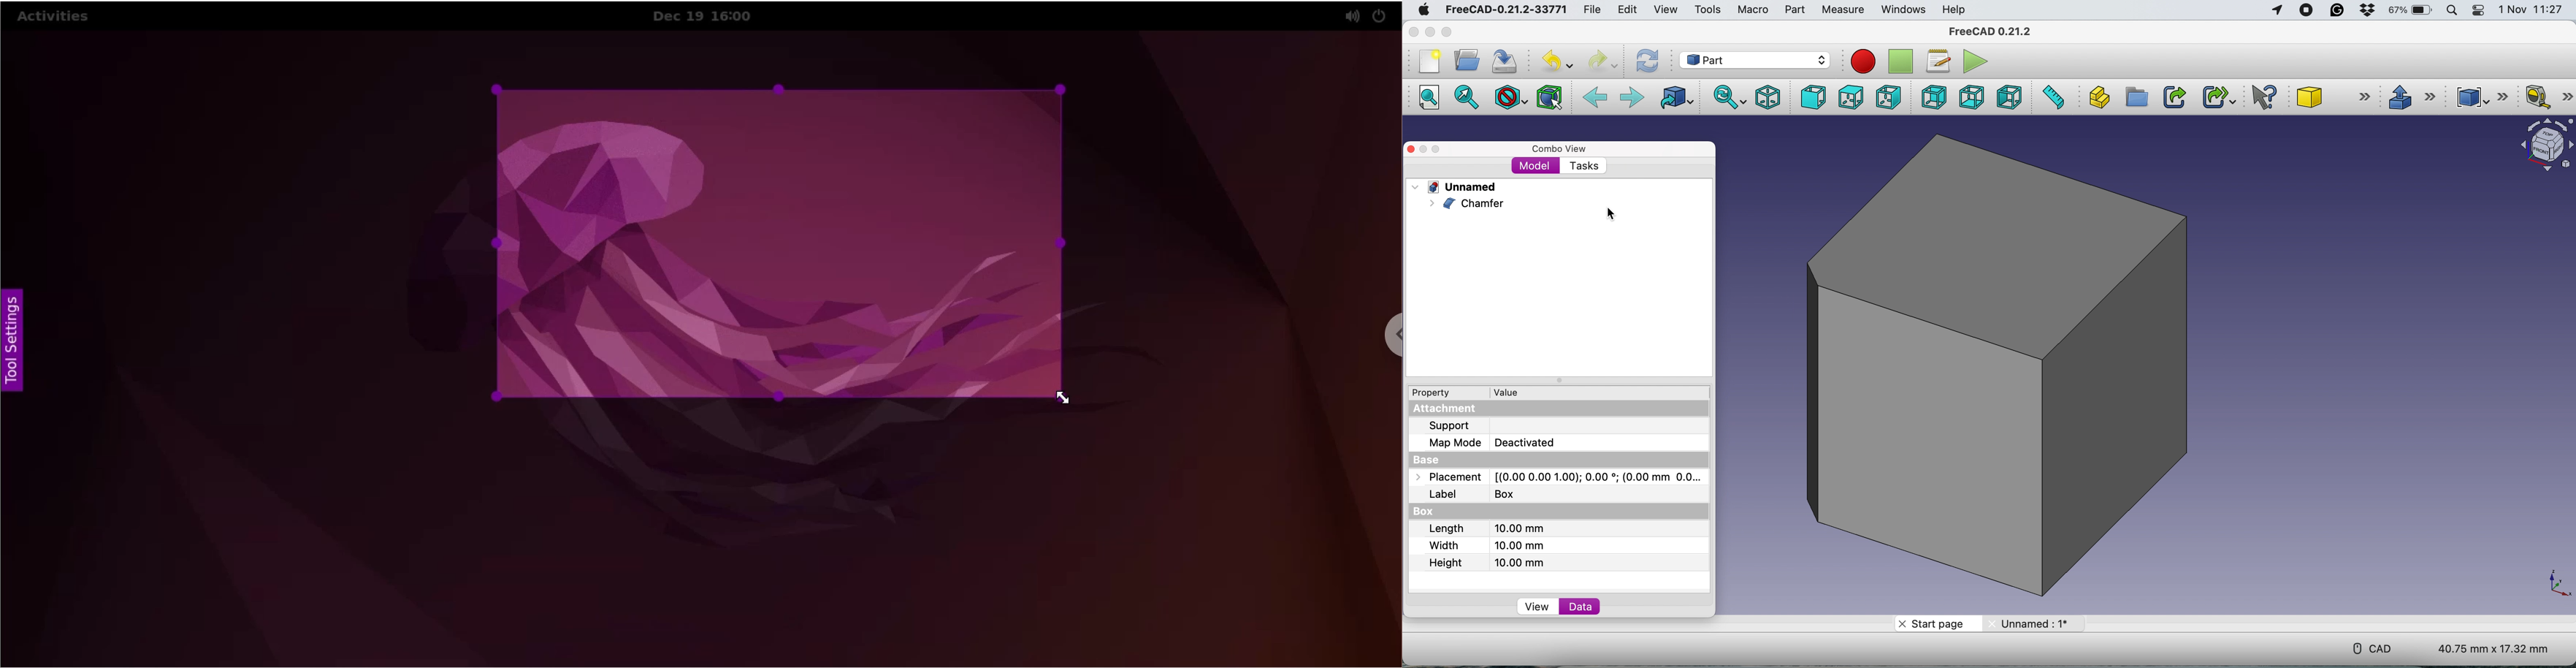 The image size is (2576, 672). What do you see at coordinates (1443, 410) in the screenshot?
I see `attachement` at bounding box center [1443, 410].